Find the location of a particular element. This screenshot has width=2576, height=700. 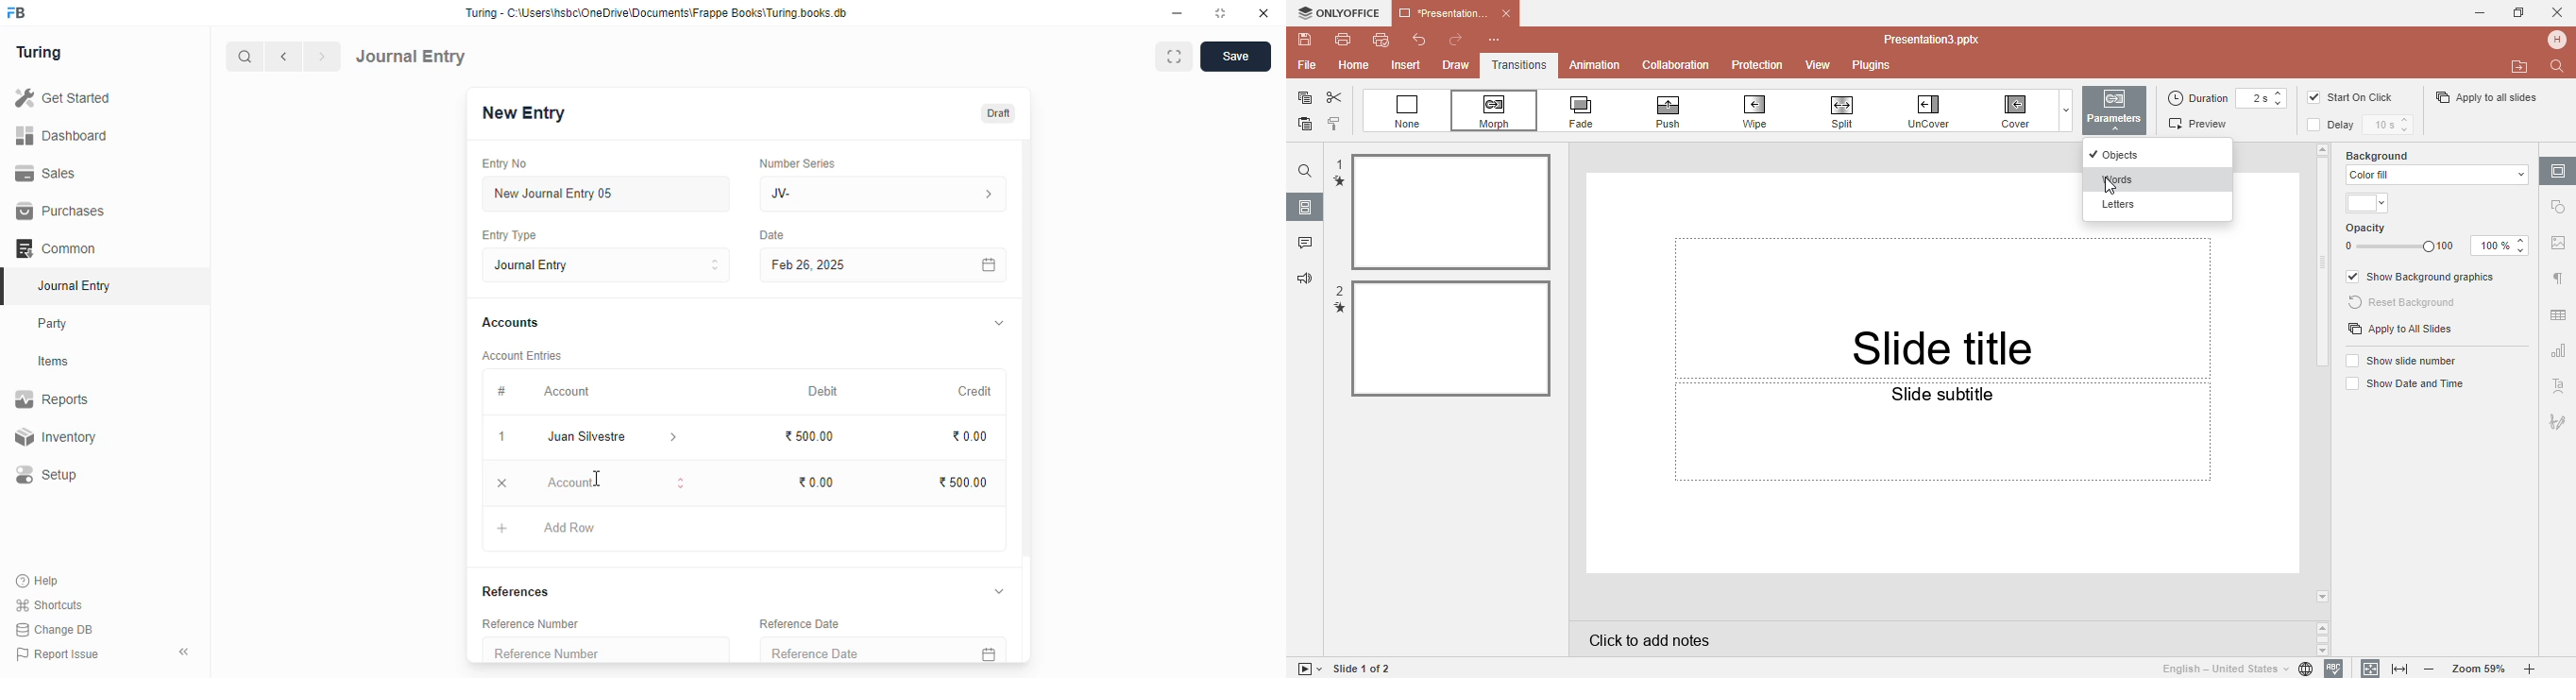

Objects is located at coordinates (2149, 154).